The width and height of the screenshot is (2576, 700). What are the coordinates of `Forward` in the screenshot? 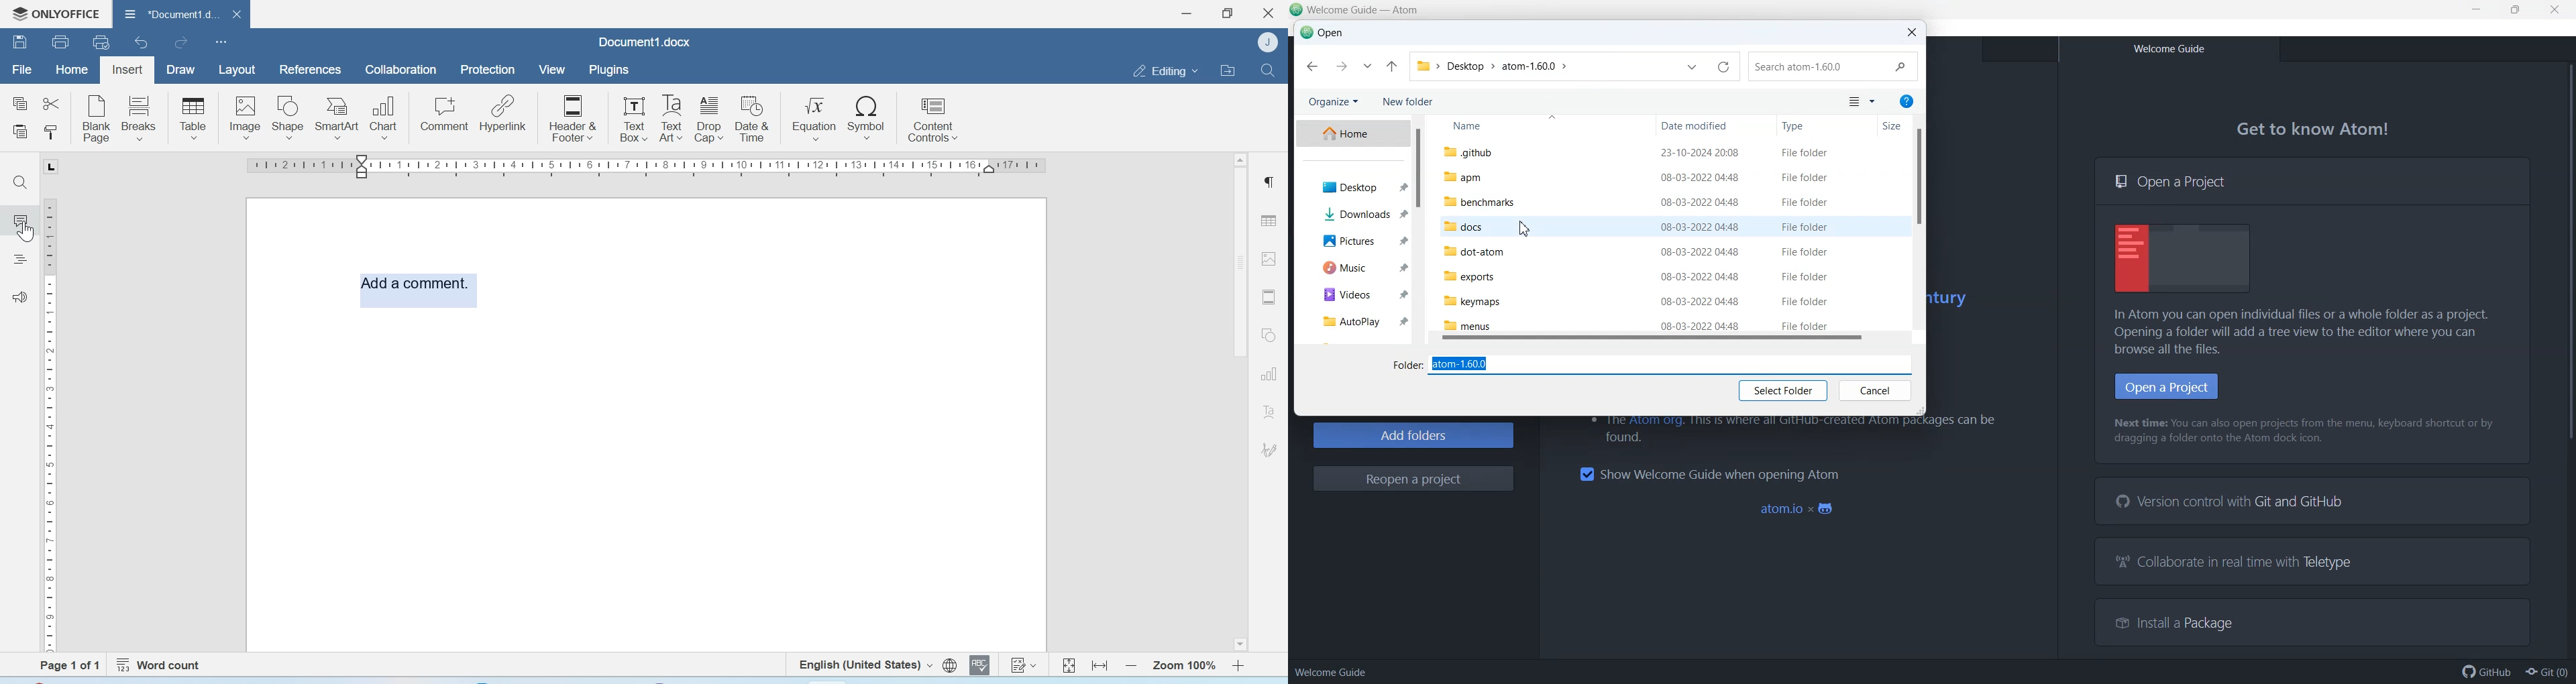 It's located at (1340, 66).